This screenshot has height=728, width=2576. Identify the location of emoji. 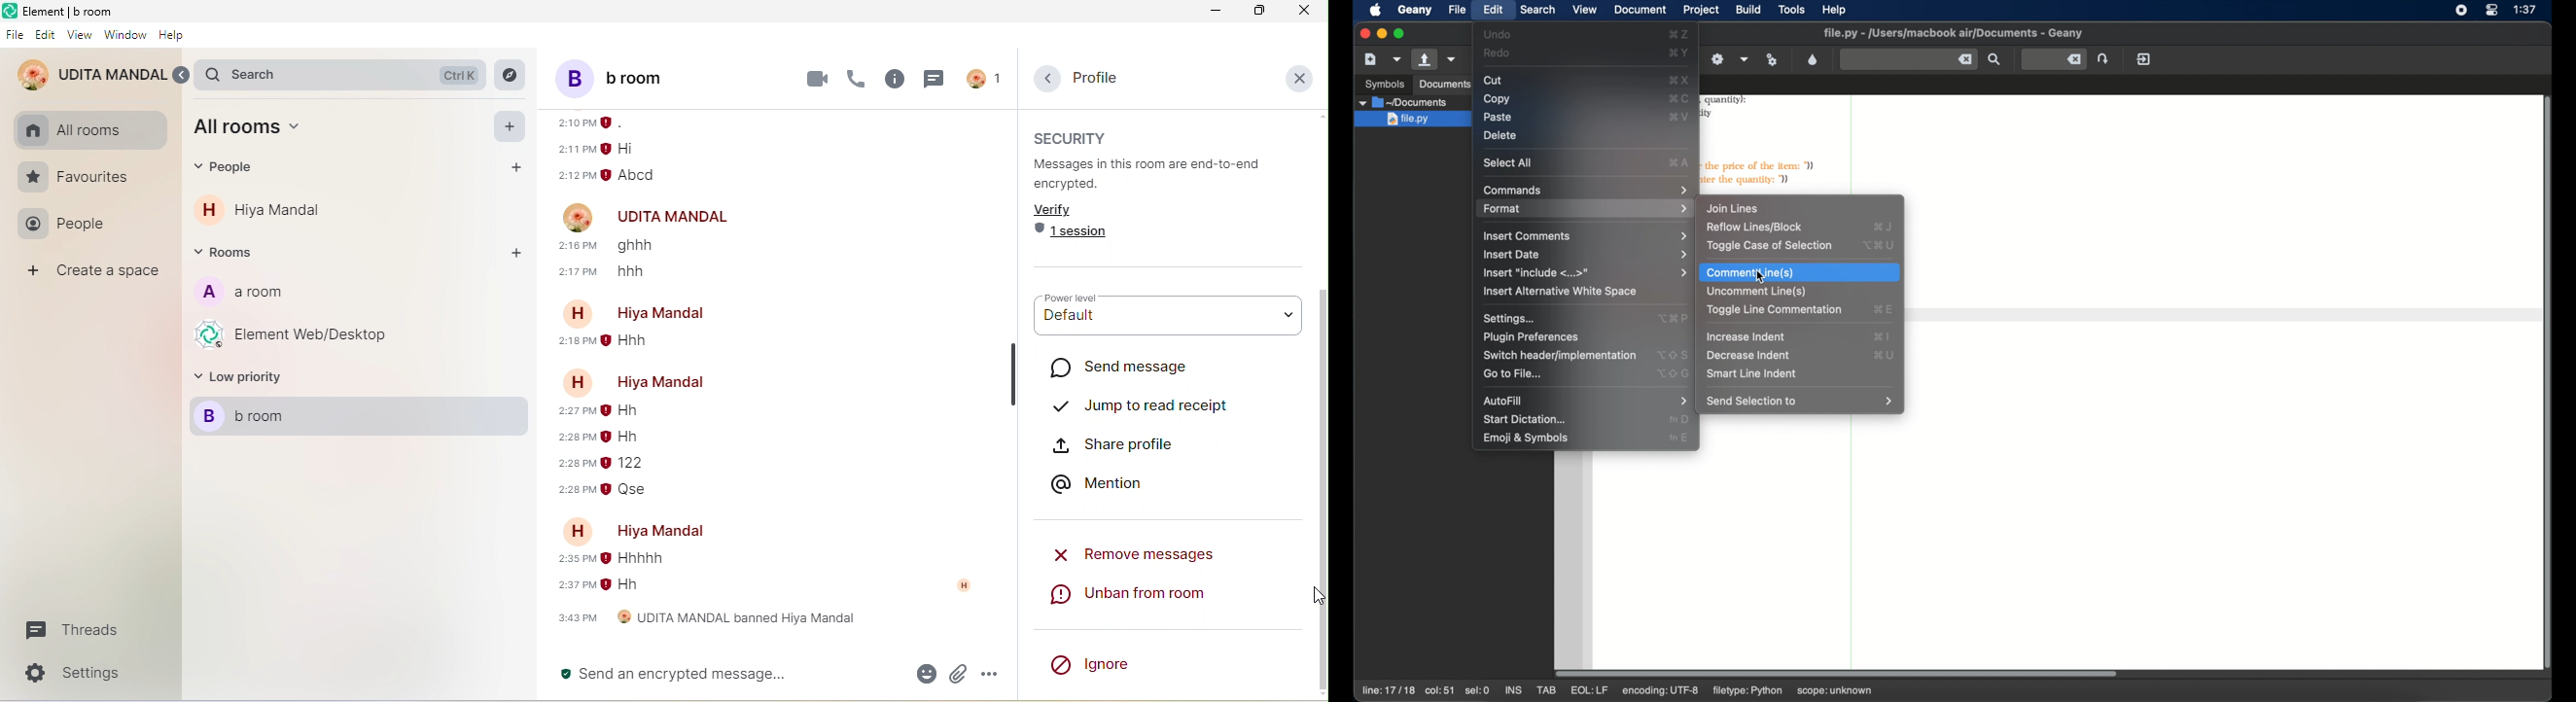
(923, 673).